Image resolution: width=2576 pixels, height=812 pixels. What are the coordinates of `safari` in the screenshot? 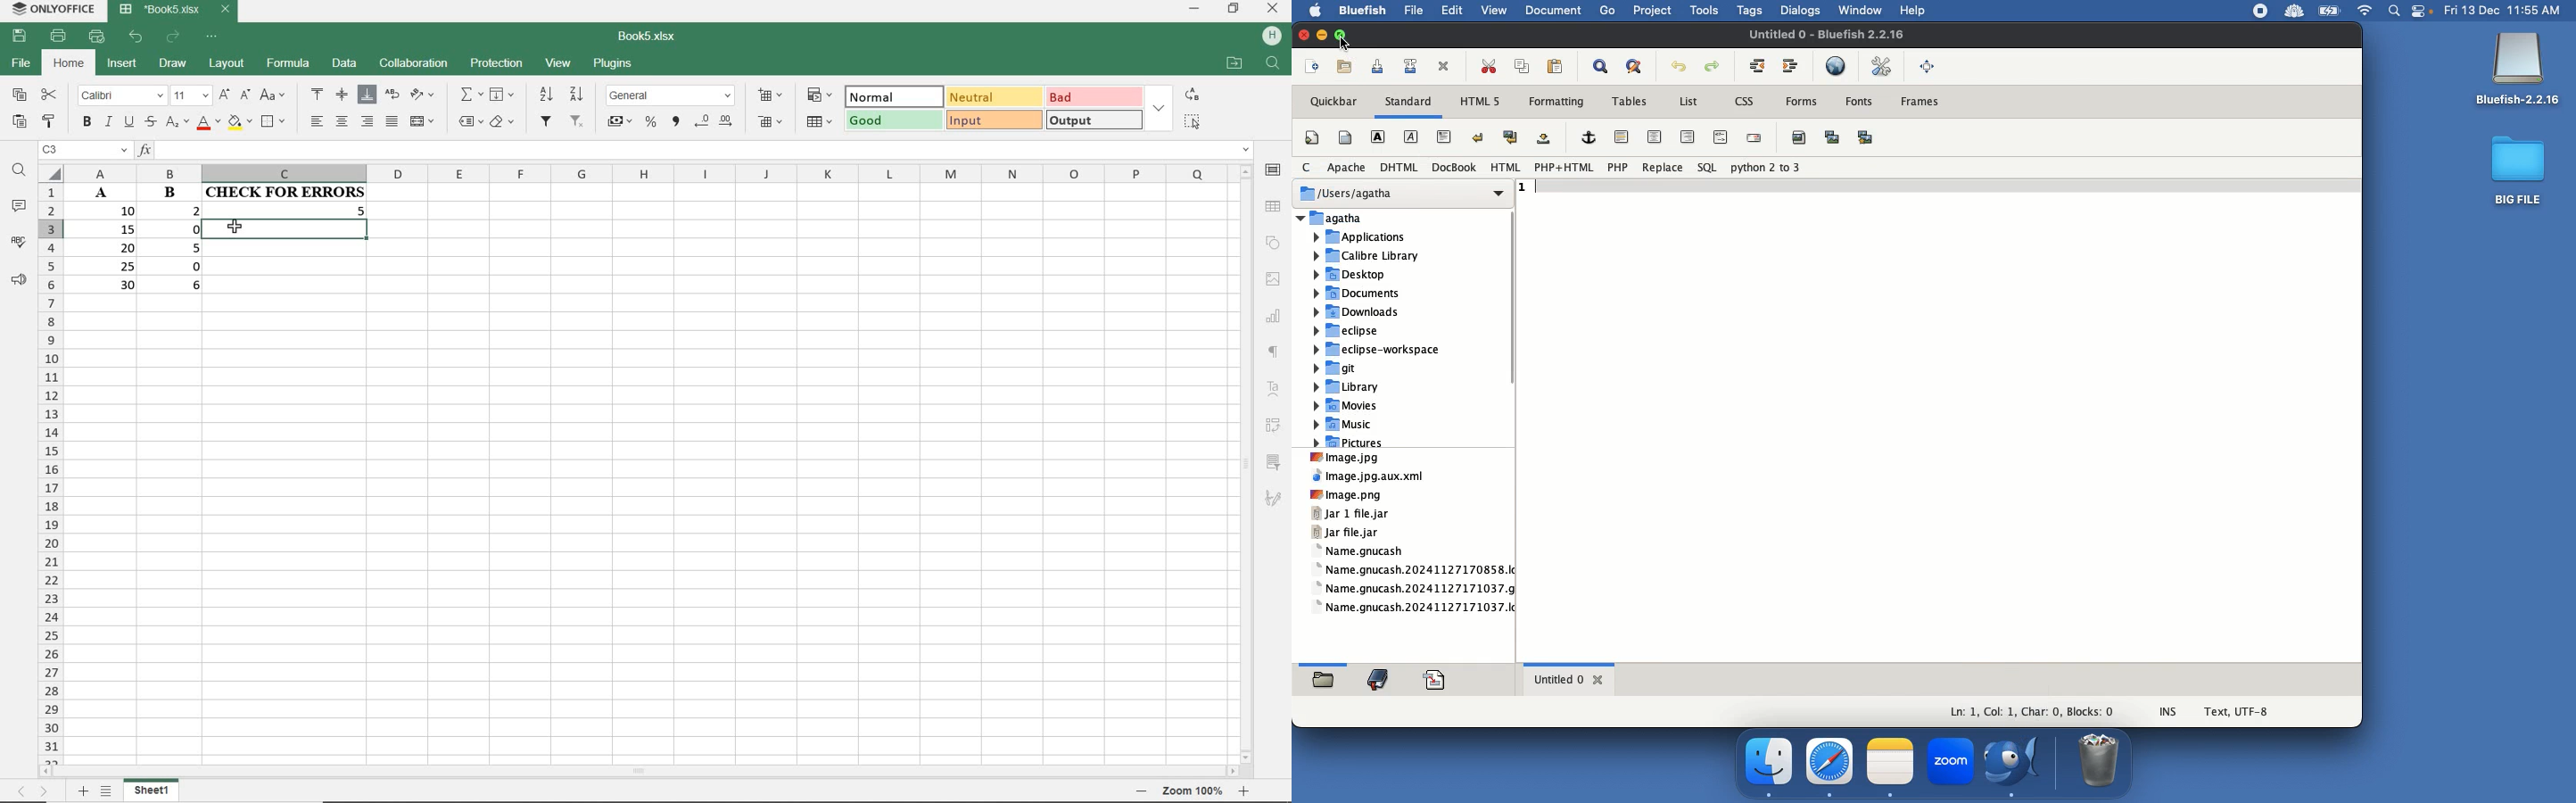 It's located at (1830, 761).